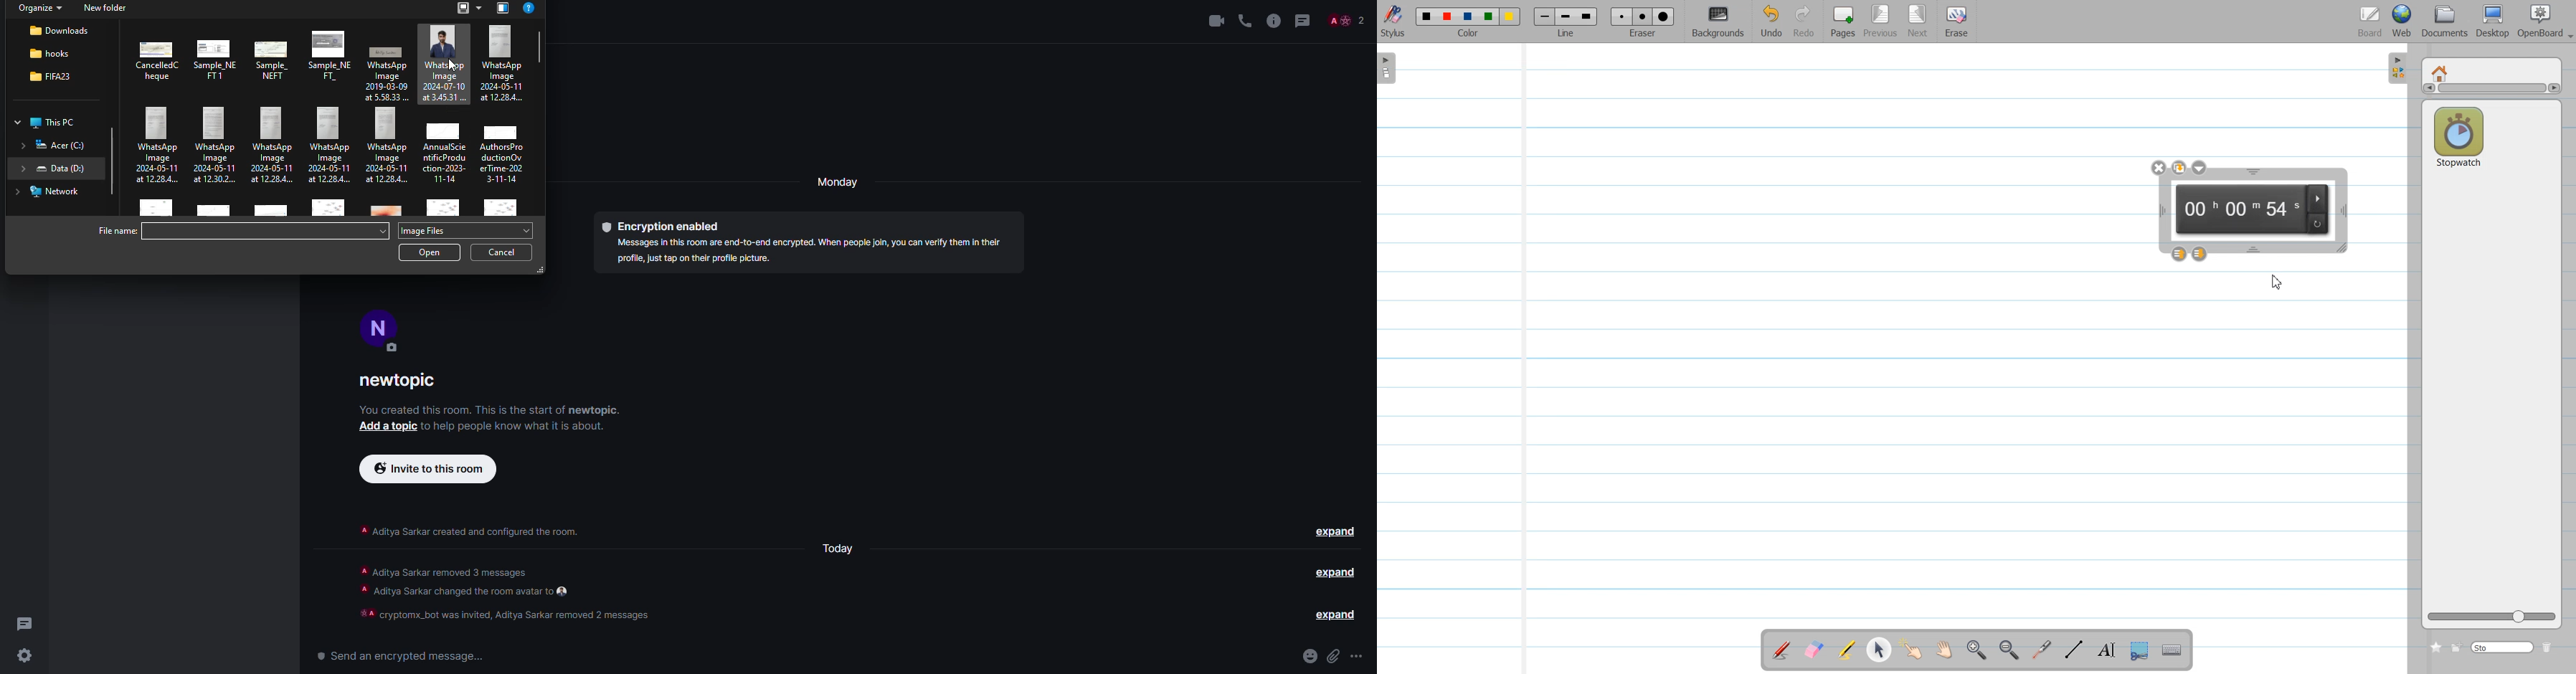  What do you see at coordinates (217, 56) in the screenshot?
I see `click to select` at bounding box center [217, 56].